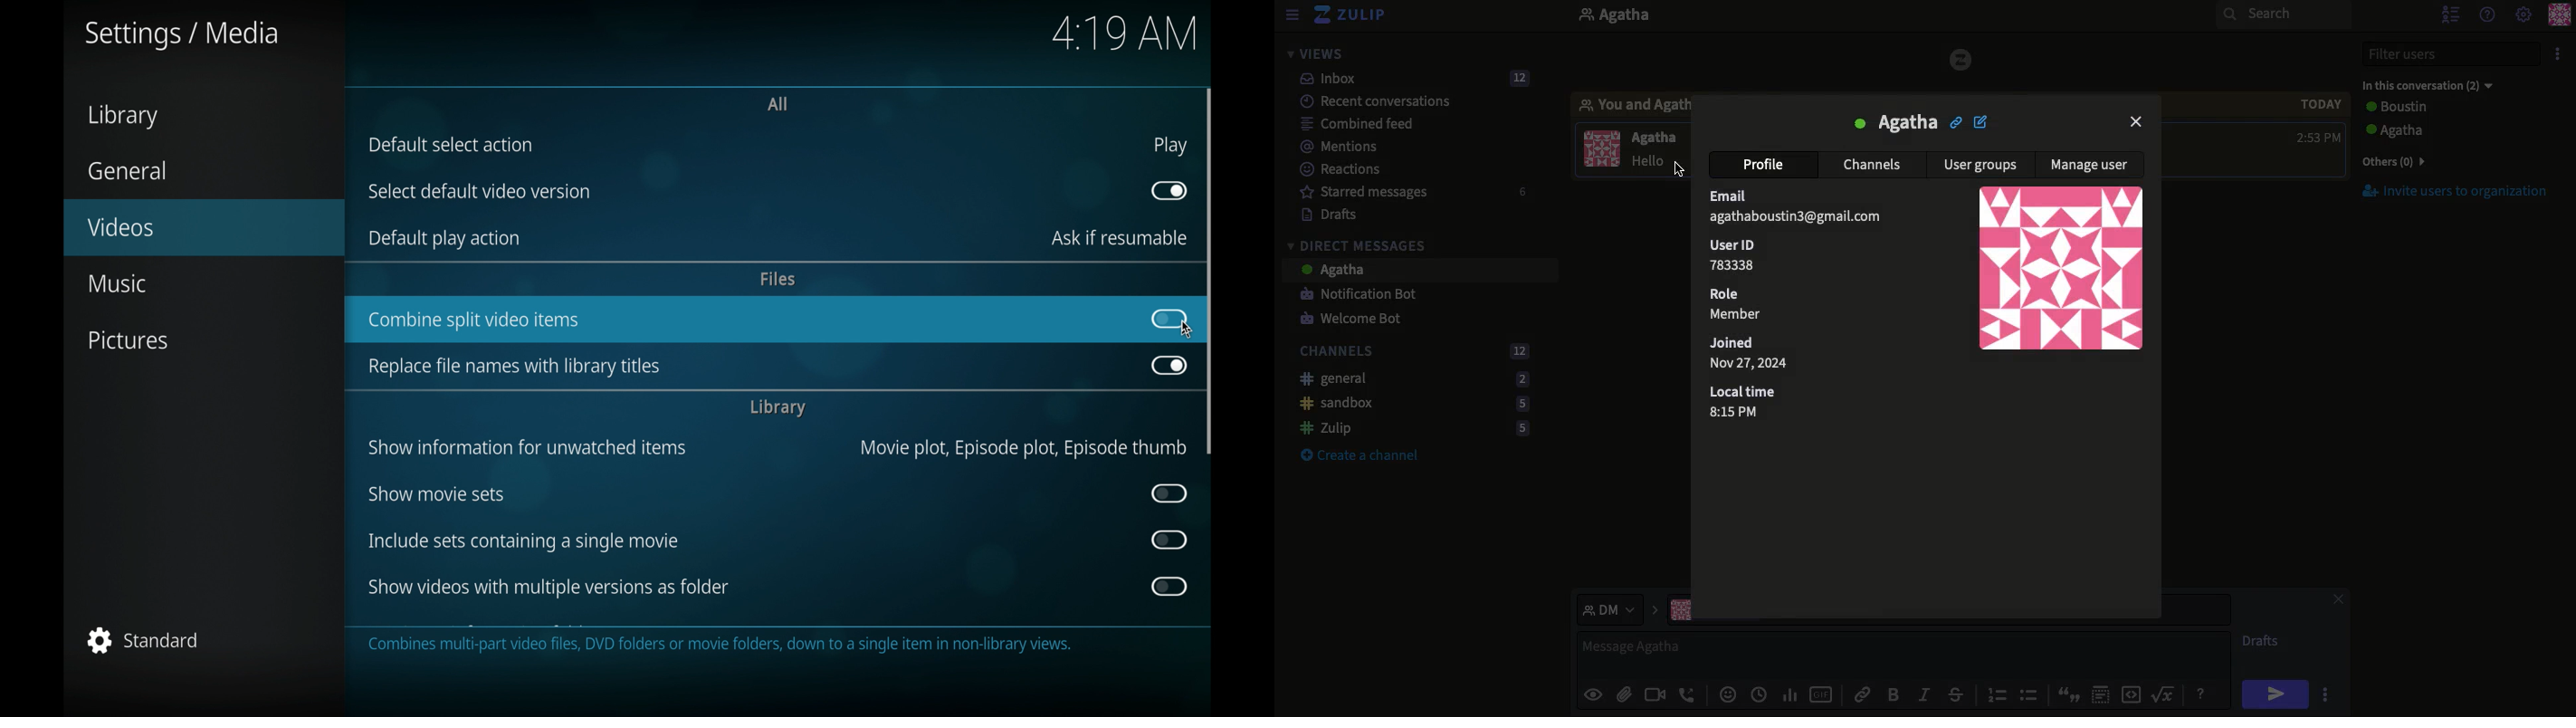  What do you see at coordinates (2420, 131) in the screenshot?
I see `users and status` at bounding box center [2420, 131].